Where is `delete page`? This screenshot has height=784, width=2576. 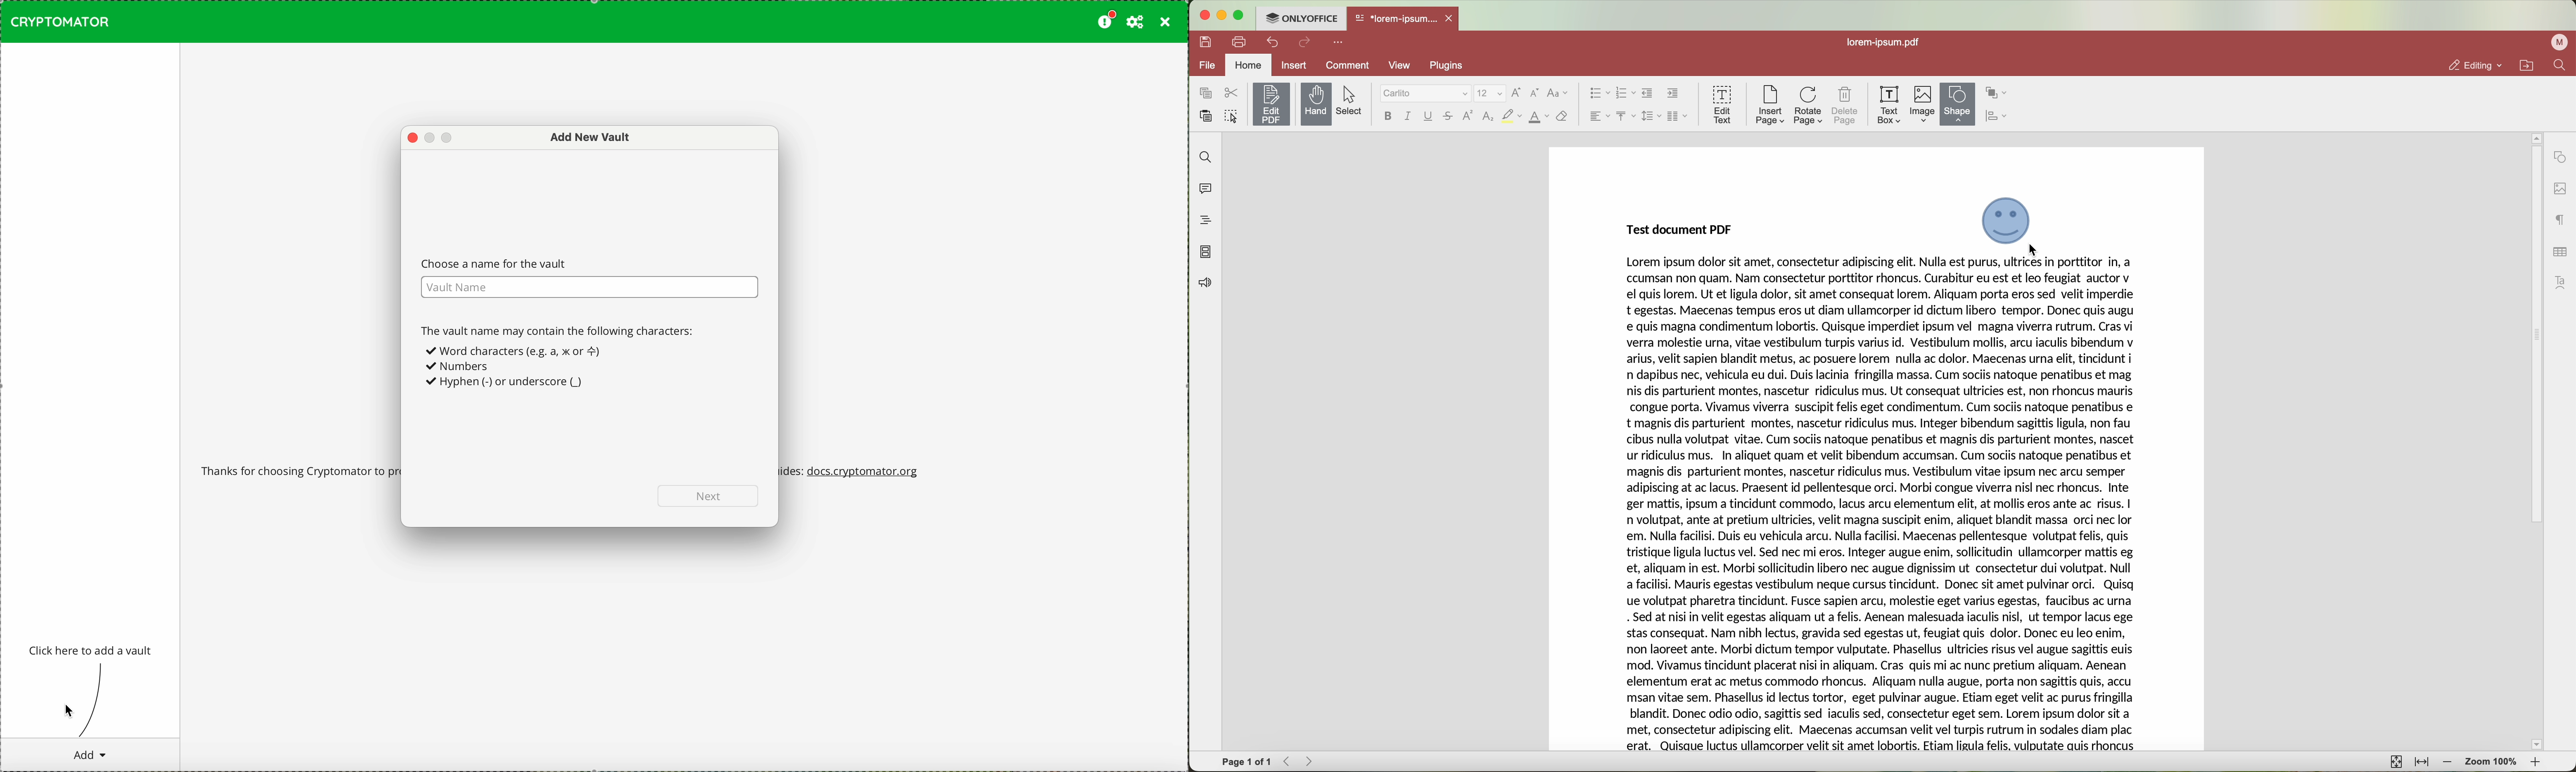 delete page is located at coordinates (1847, 105).